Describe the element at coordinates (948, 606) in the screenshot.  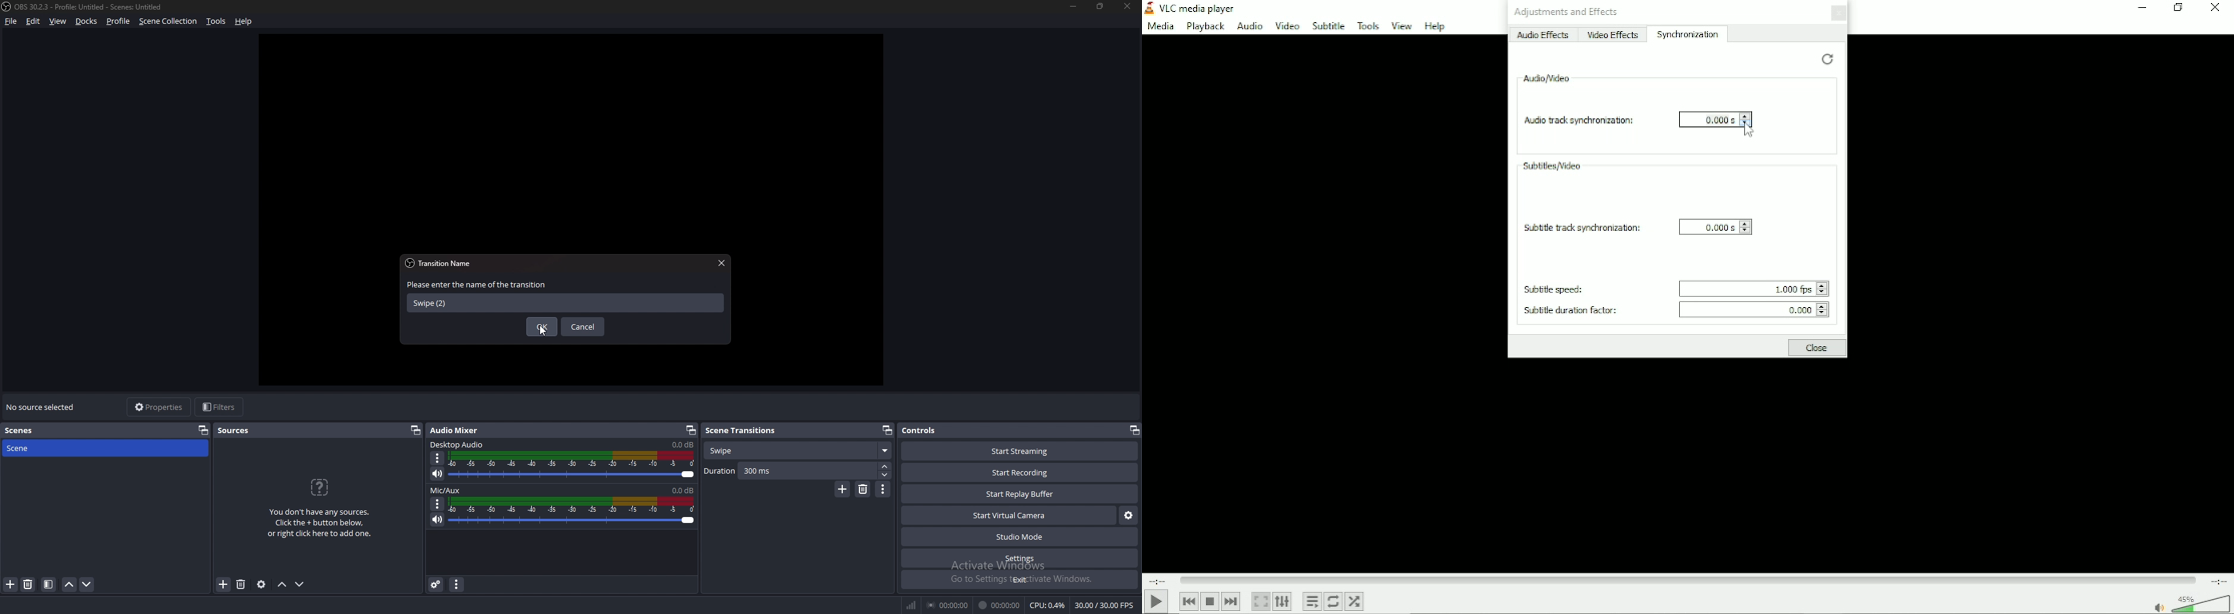
I see `00:00:00` at that location.